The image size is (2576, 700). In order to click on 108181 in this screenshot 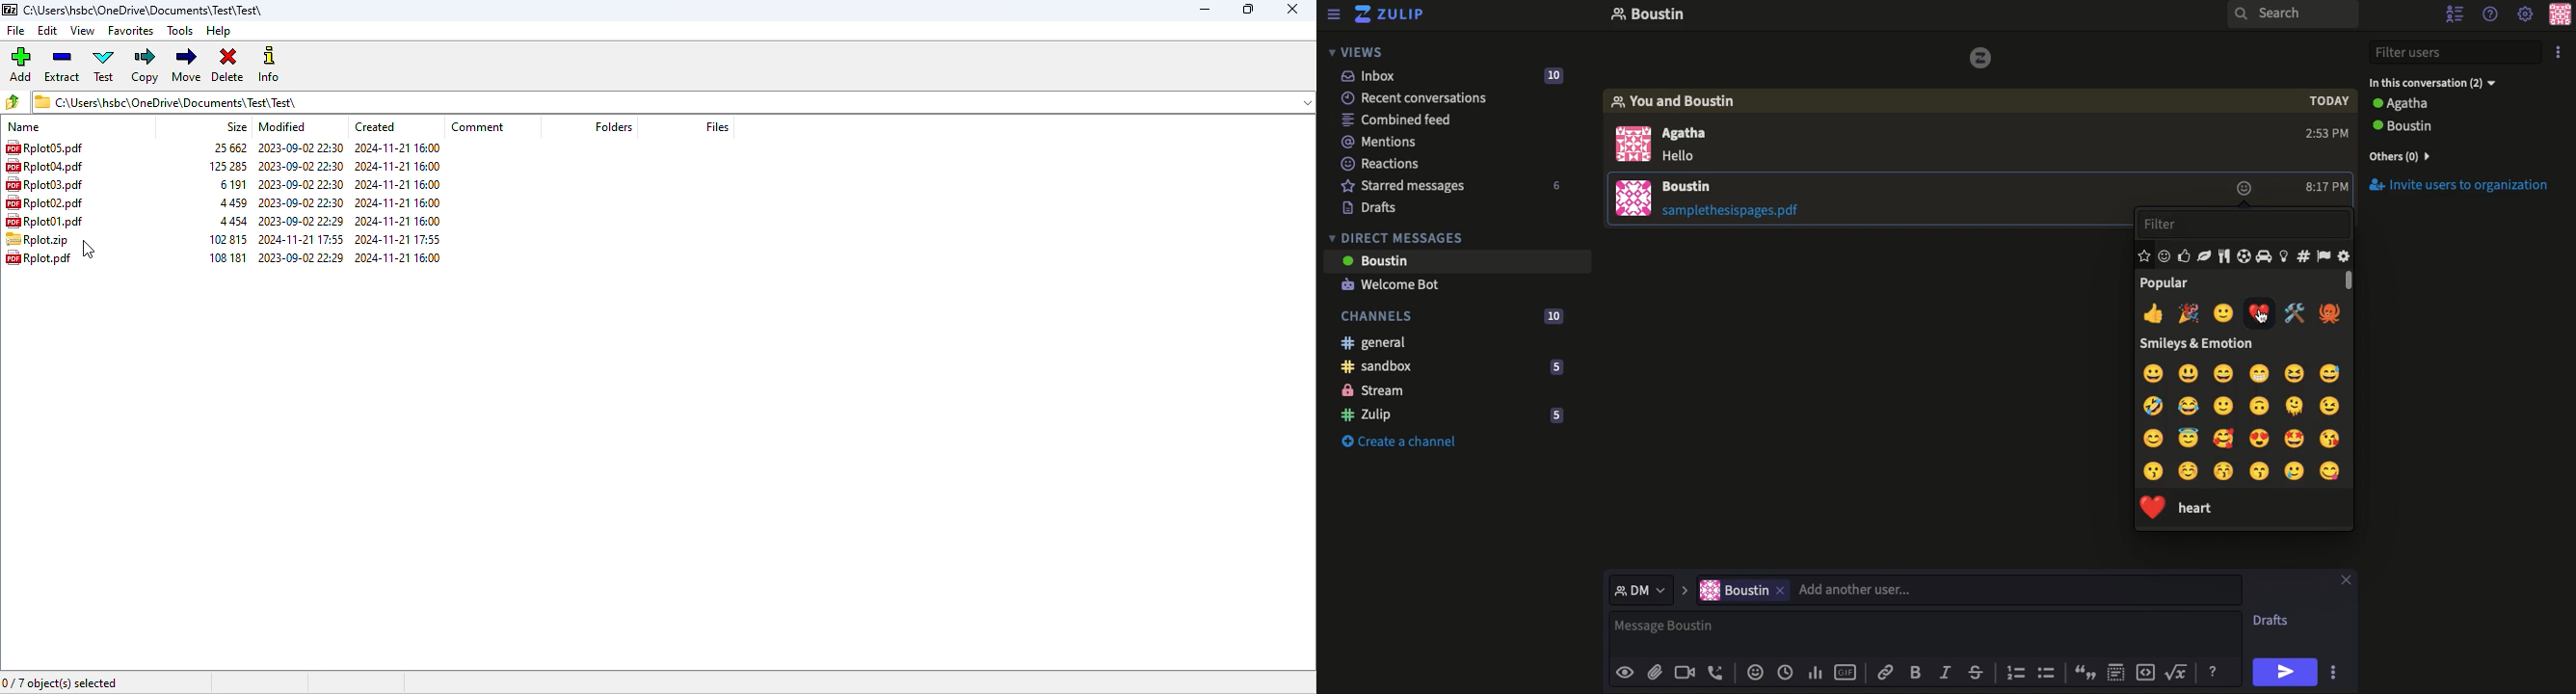, I will do `click(225, 257)`.